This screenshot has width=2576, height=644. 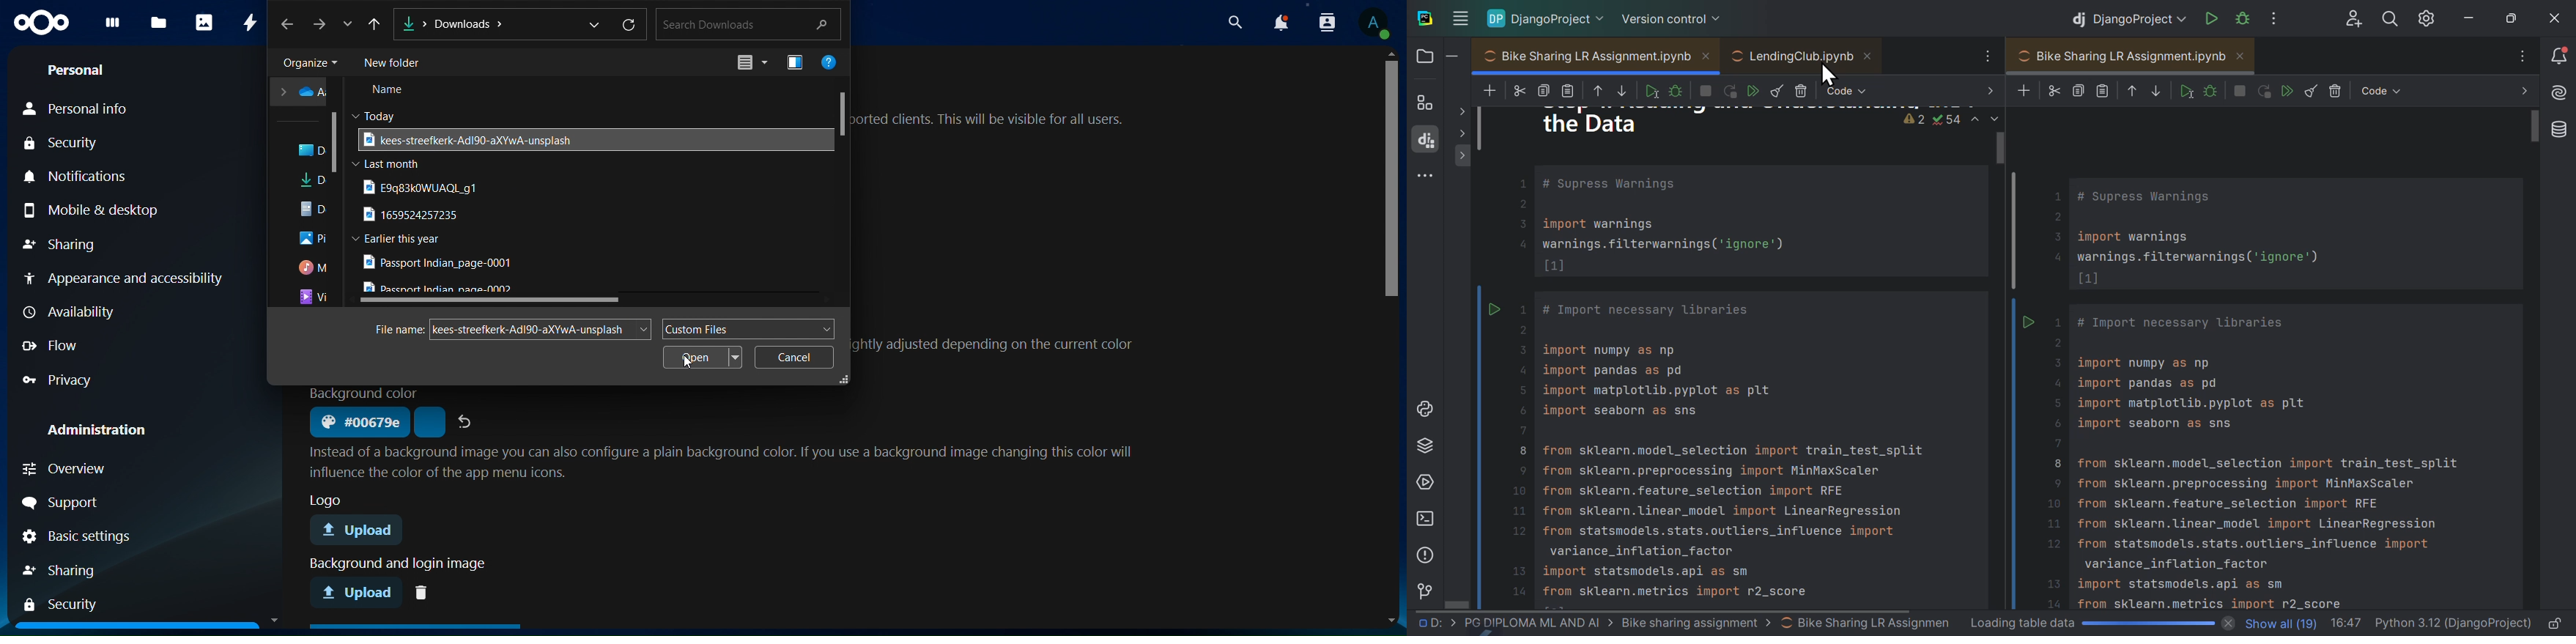 I want to click on warnings and issues, so click(x=1943, y=120).